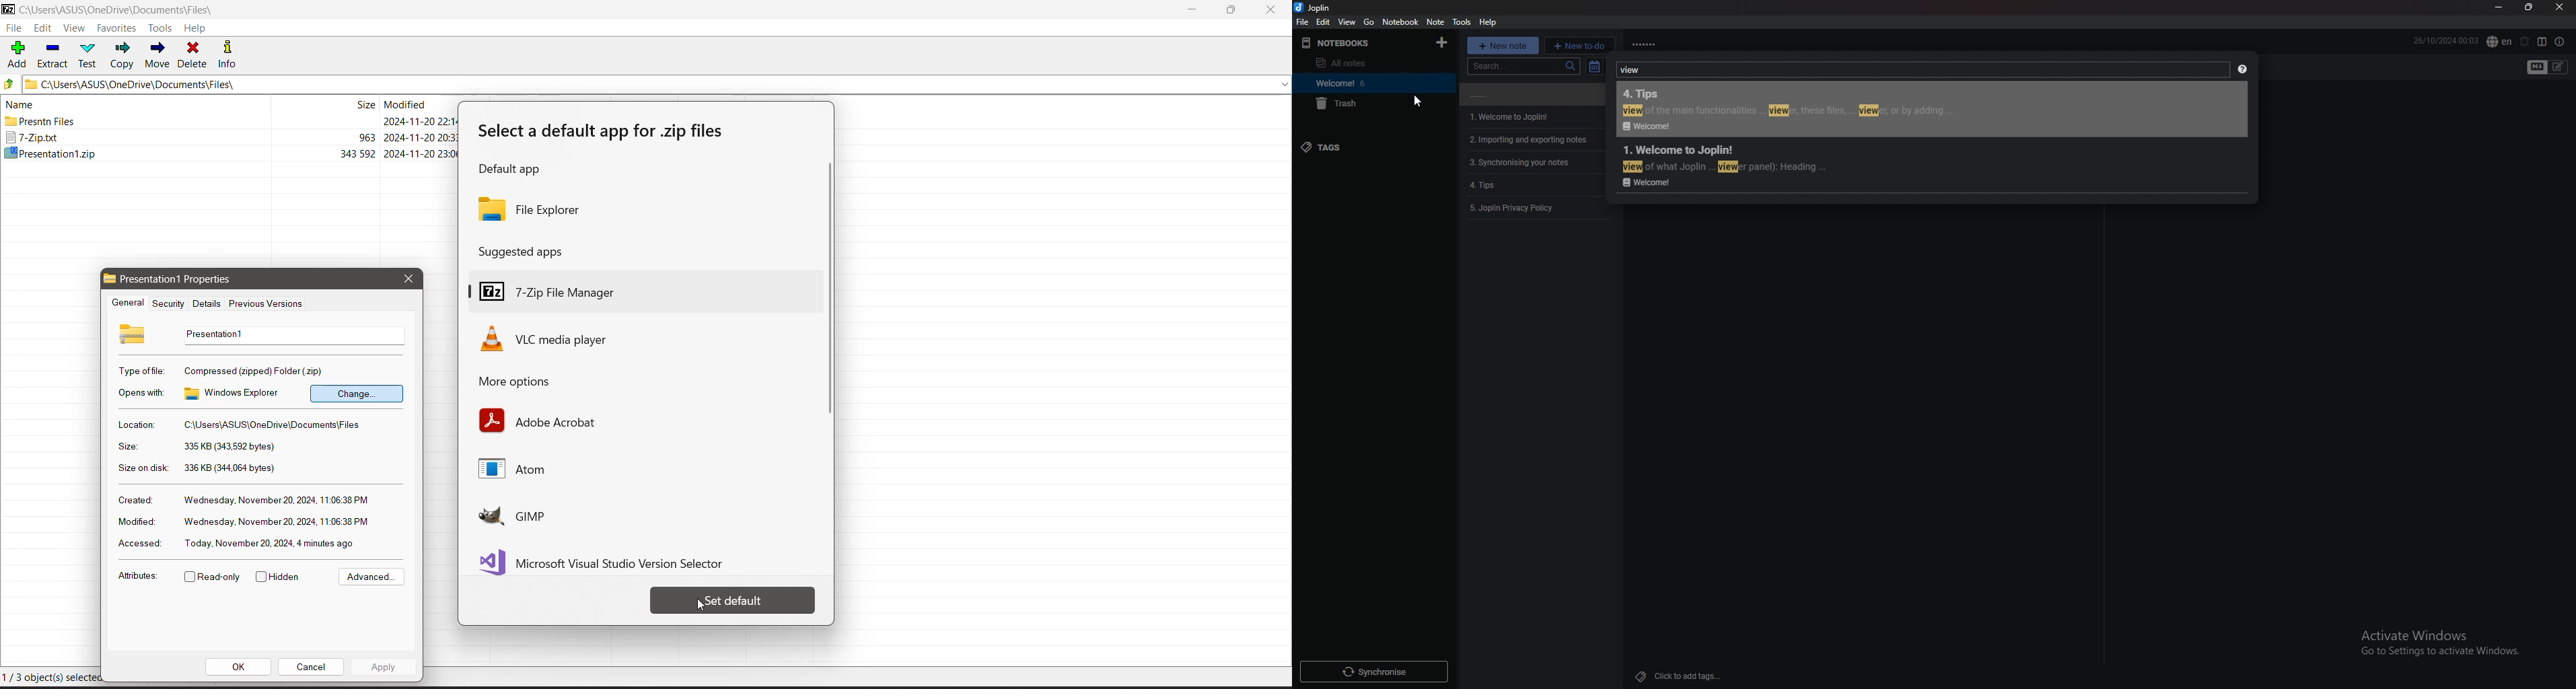 The height and width of the screenshot is (700, 2576). I want to click on close, so click(2561, 7).